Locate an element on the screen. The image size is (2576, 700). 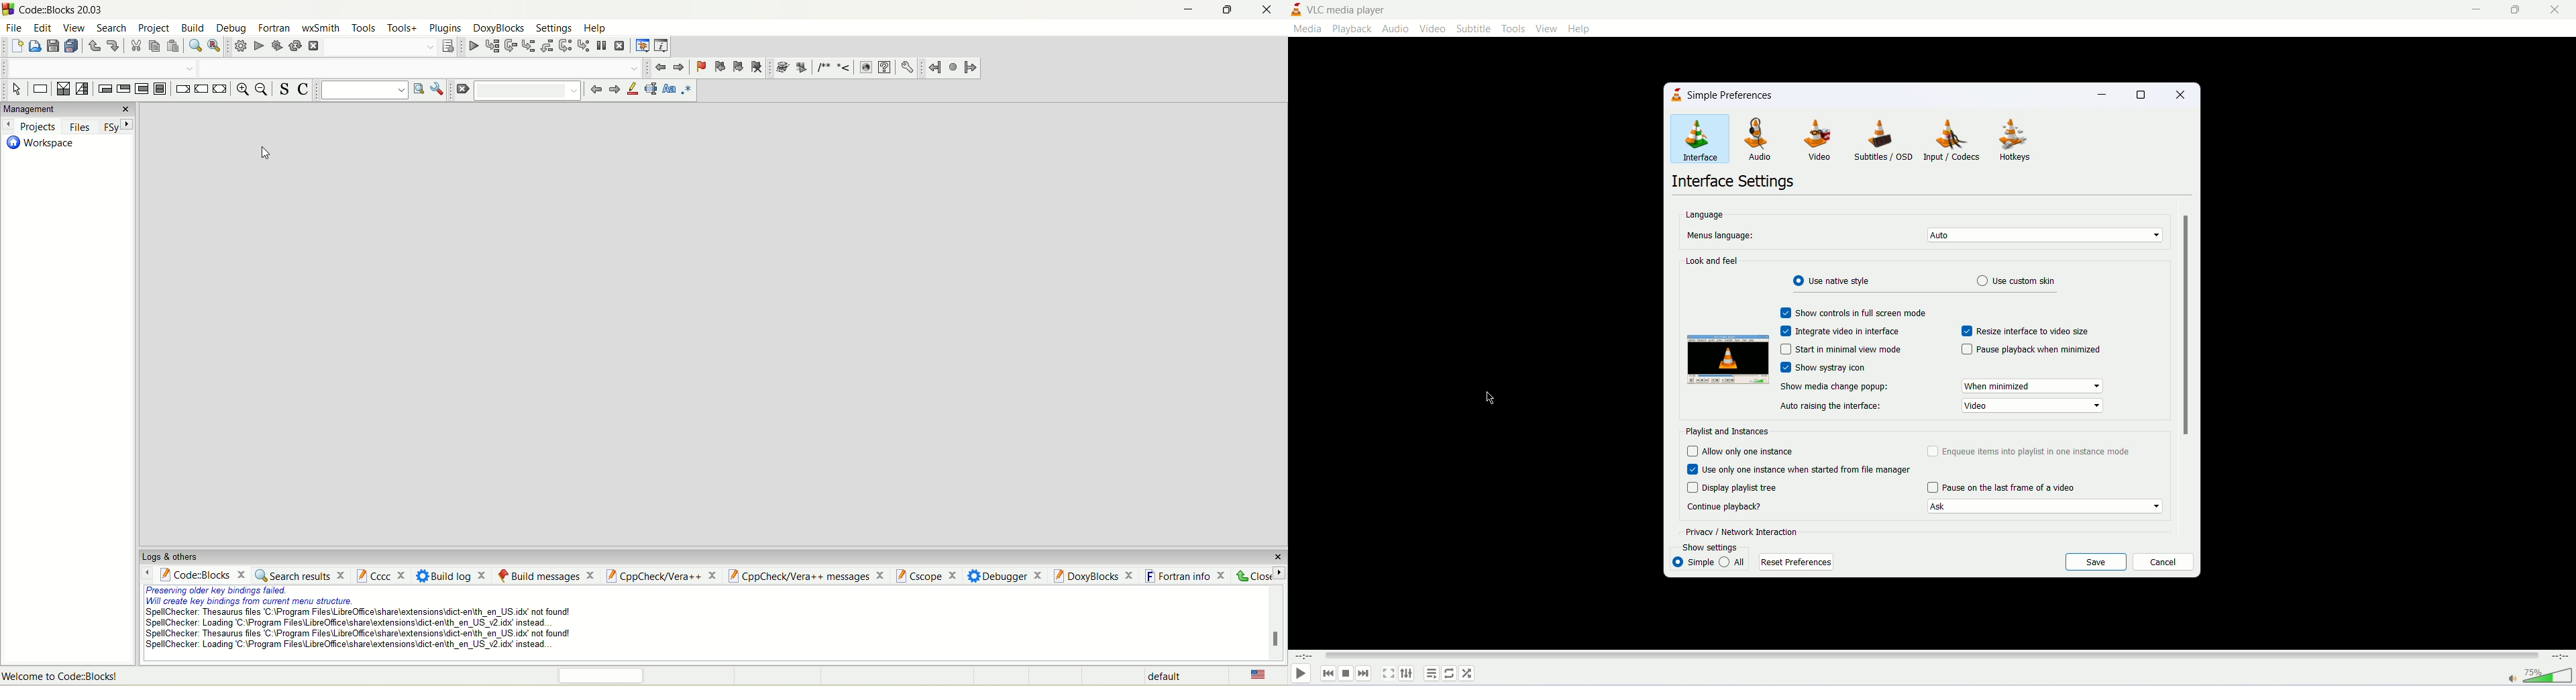
break debugger is located at coordinates (603, 46).